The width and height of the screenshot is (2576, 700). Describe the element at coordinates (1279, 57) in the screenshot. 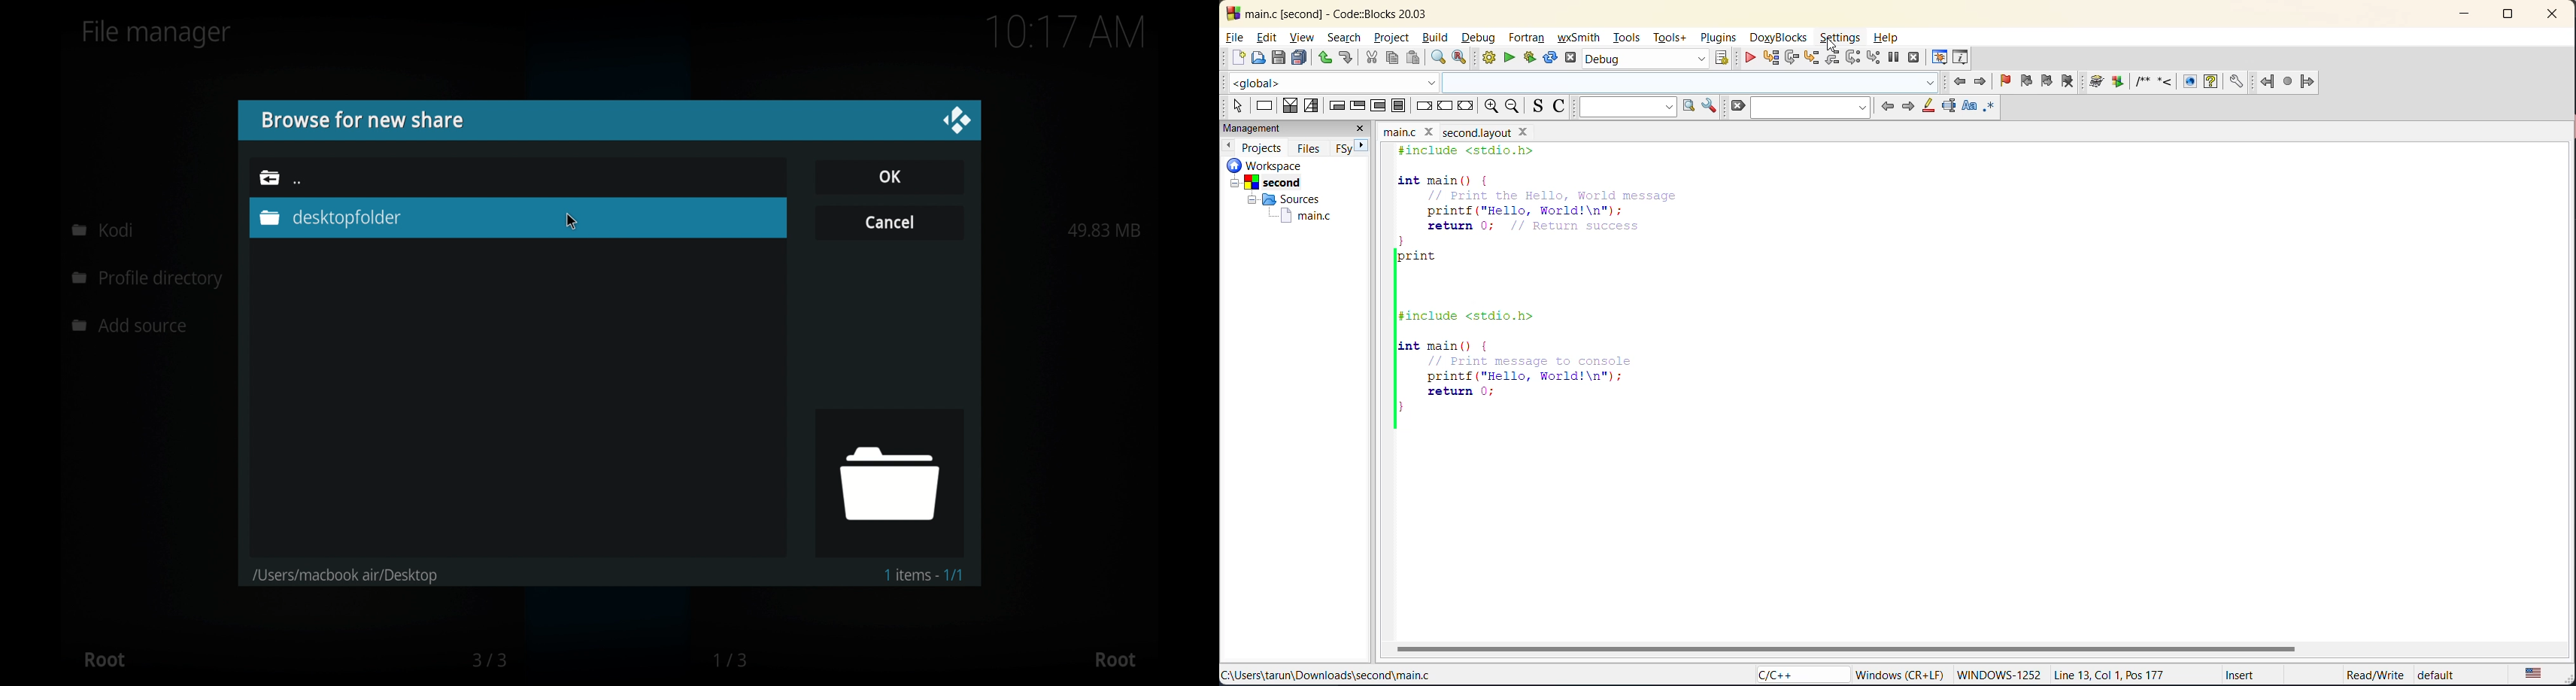

I see `save` at that location.